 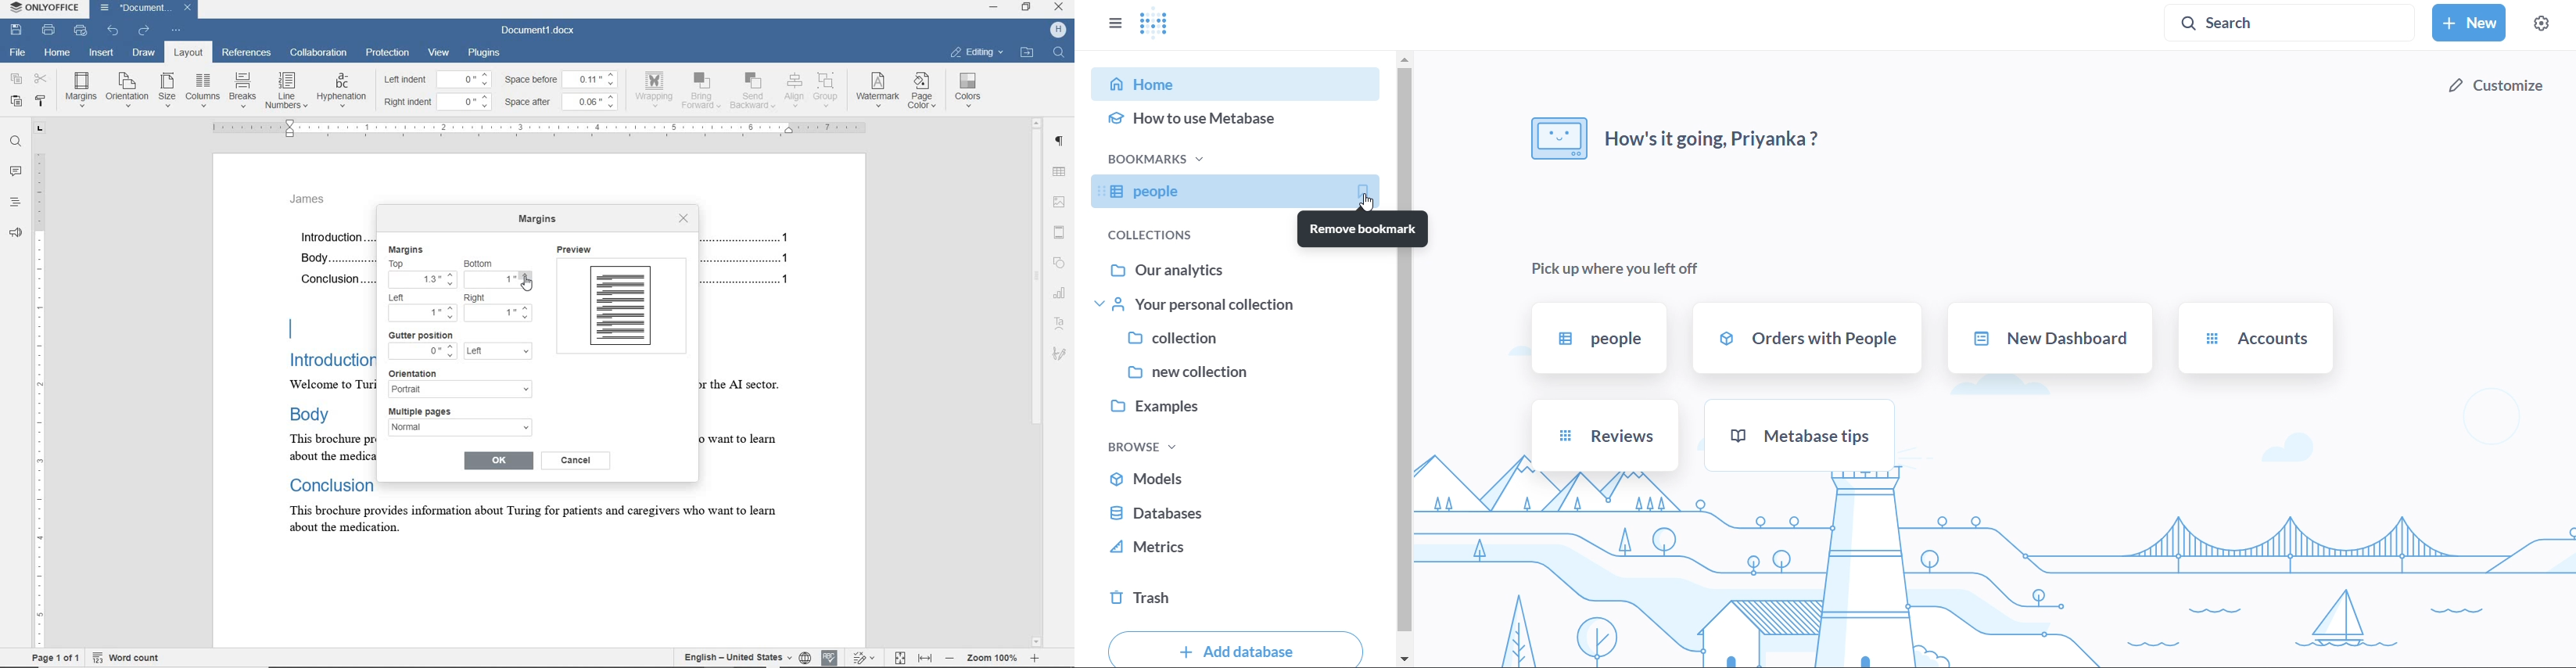 What do you see at coordinates (621, 303) in the screenshot?
I see `preview` at bounding box center [621, 303].